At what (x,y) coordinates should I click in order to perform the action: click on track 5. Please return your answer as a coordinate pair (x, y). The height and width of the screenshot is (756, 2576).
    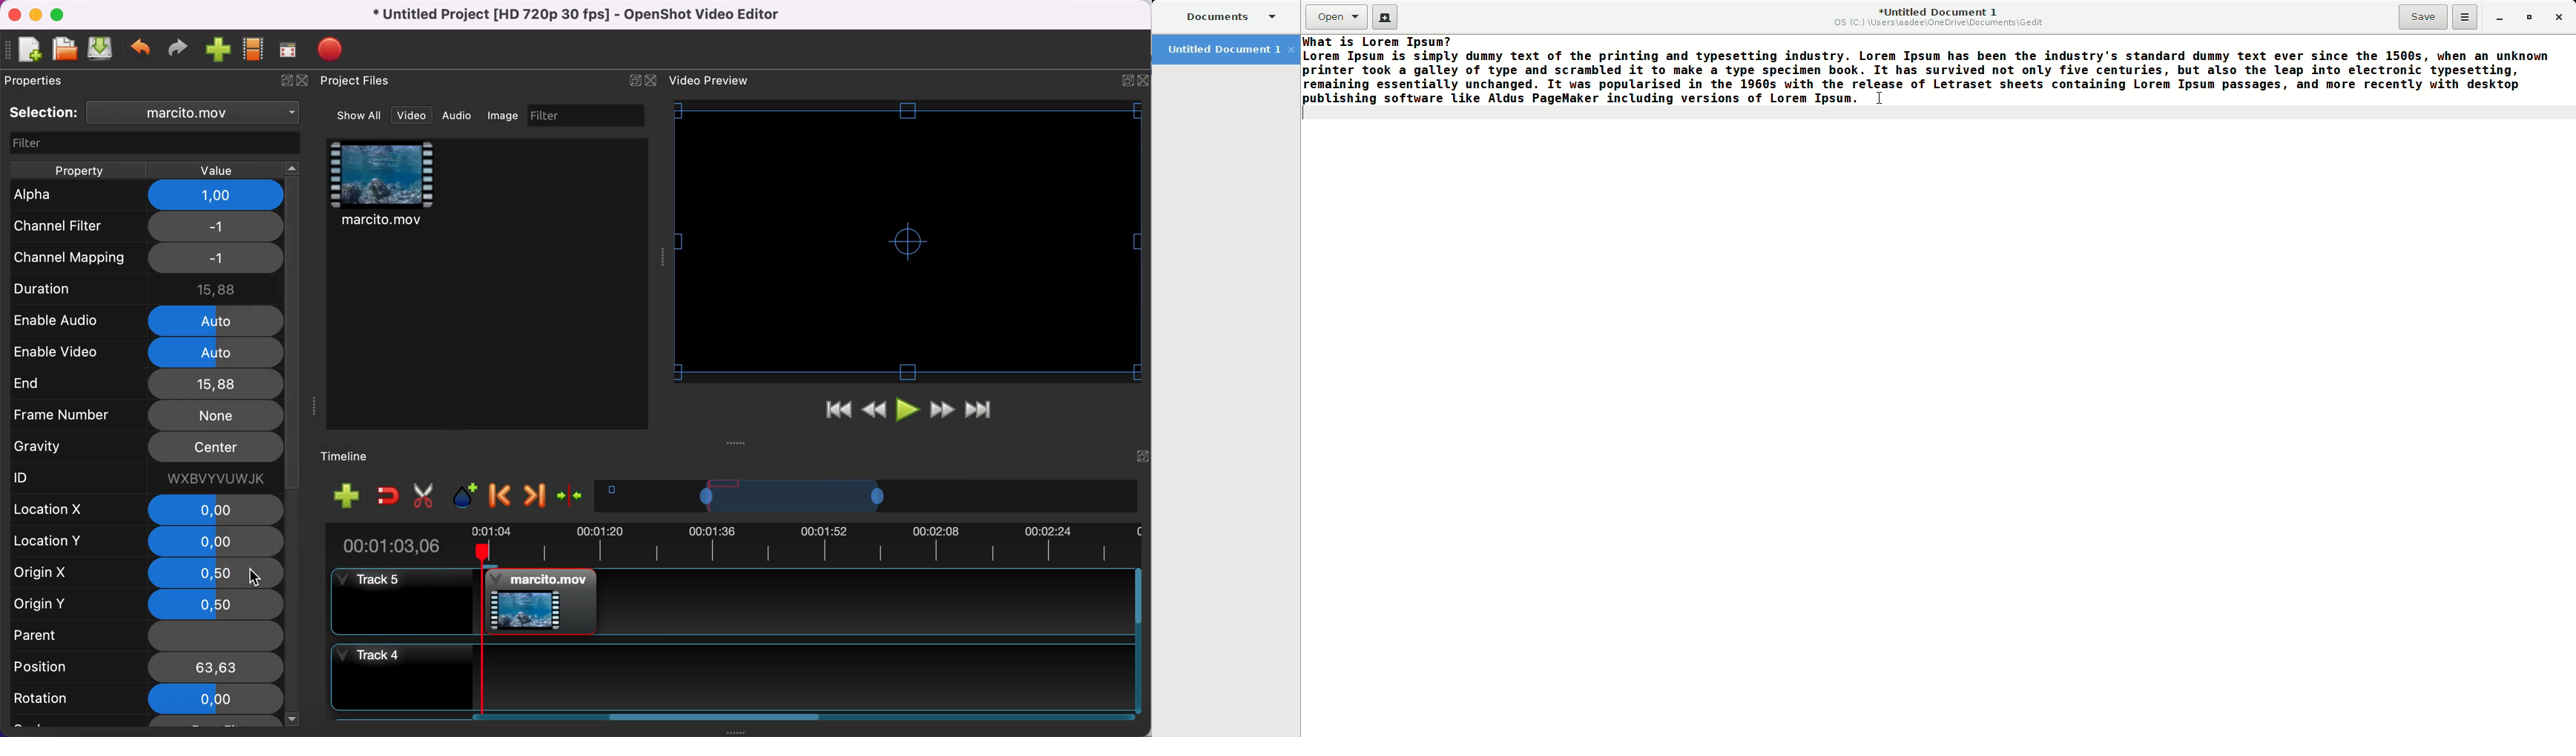
    Looking at the image, I should click on (731, 602).